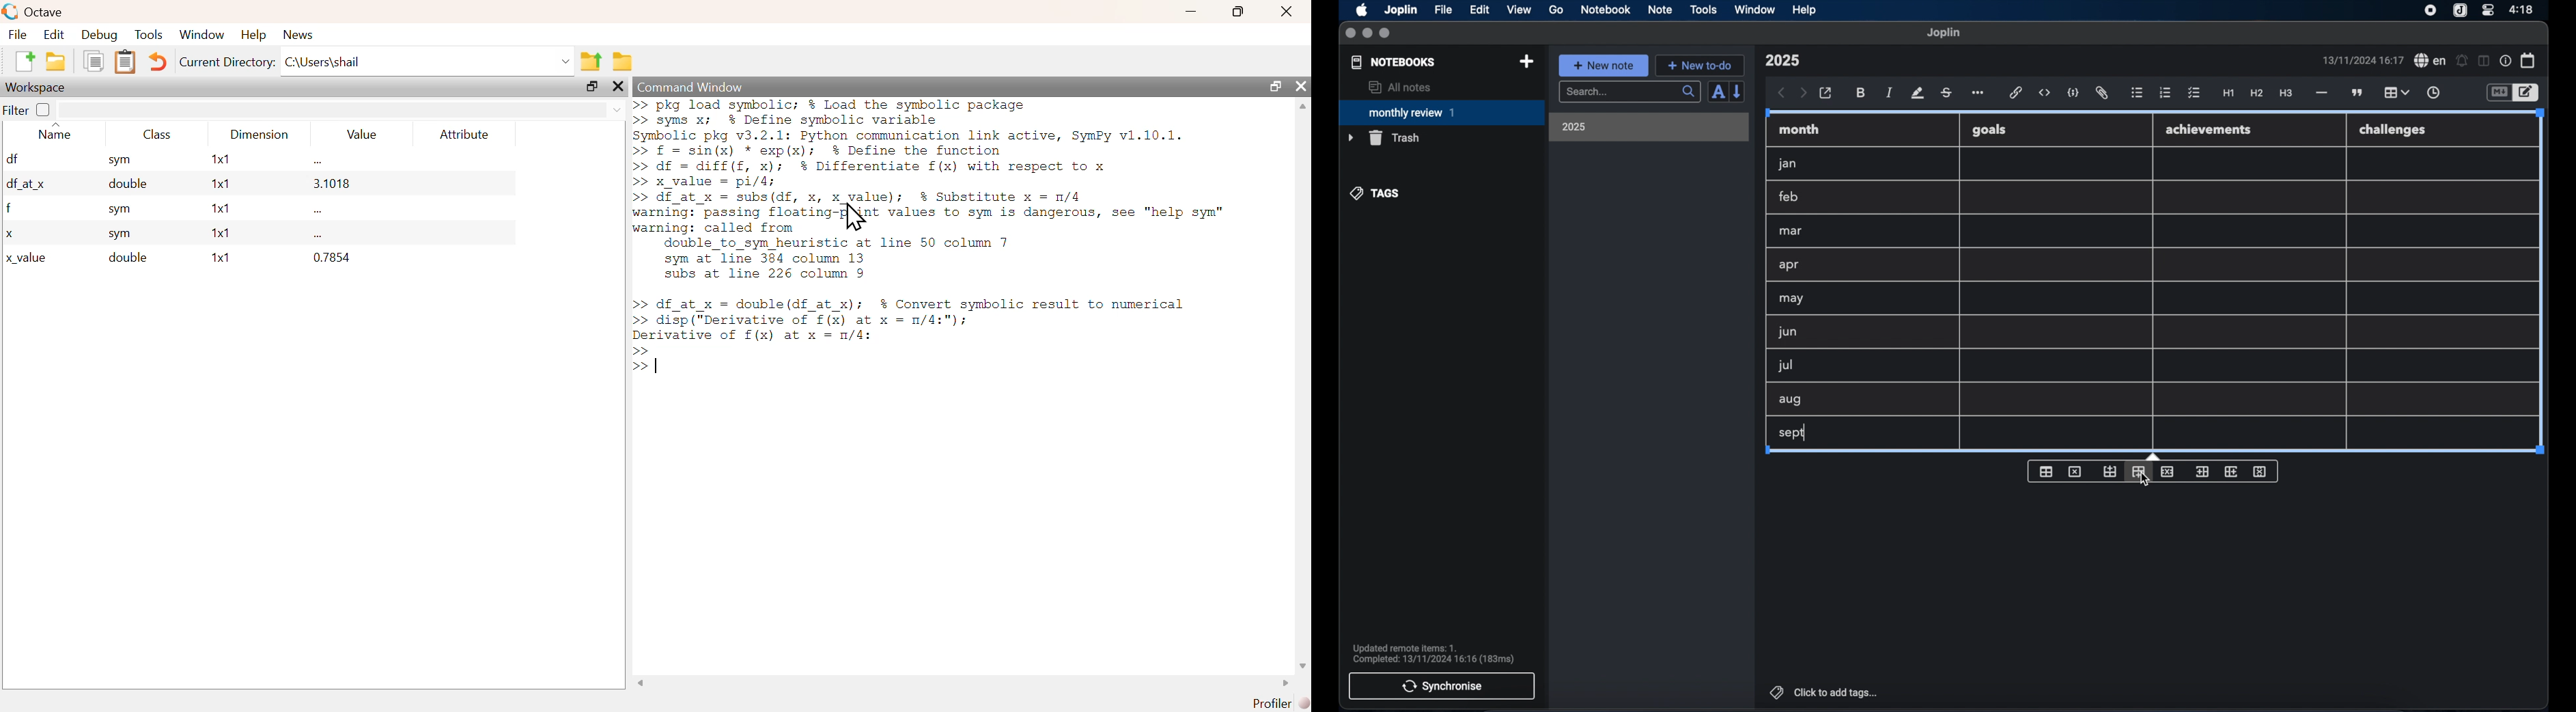 This screenshot has width=2576, height=728. What do you see at coordinates (2139, 472) in the screenshot?
I see `insert column after` at bounding box center [2139, 472].